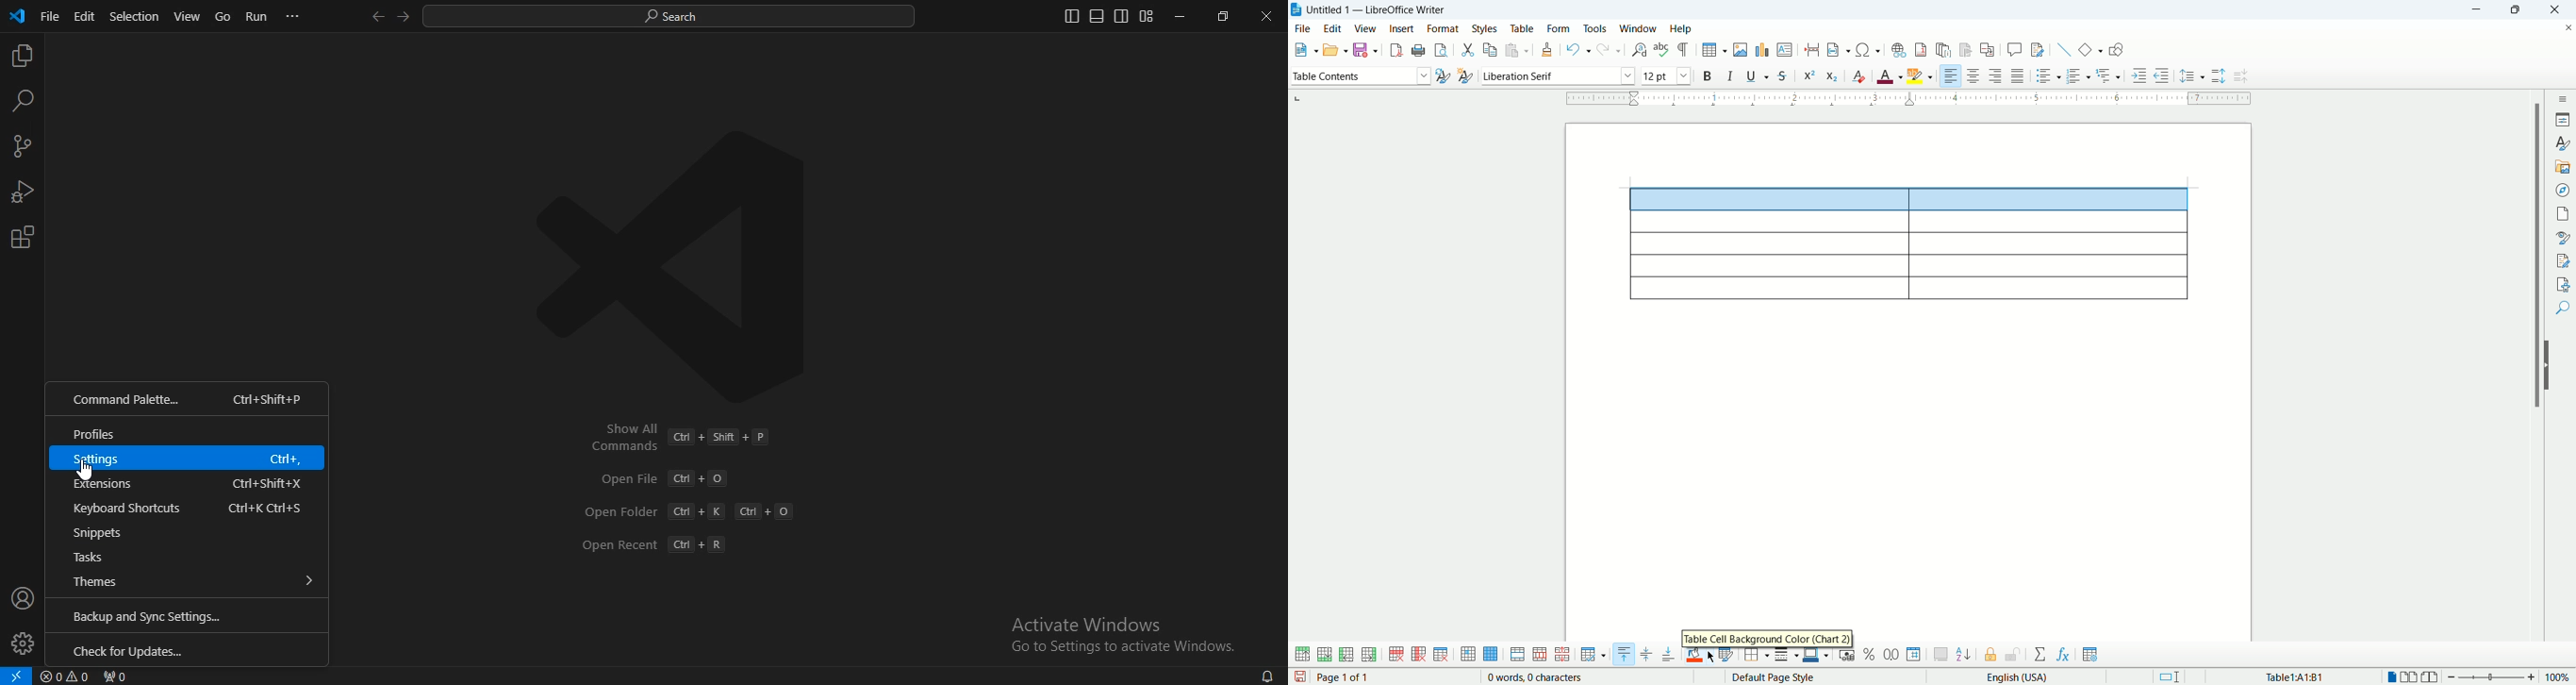 Image resolution: width=2576 pixels, height=700 pixels. Describe the element at coordinates (2559, 676) in the screenshot. I see `zoom percent` at that location.